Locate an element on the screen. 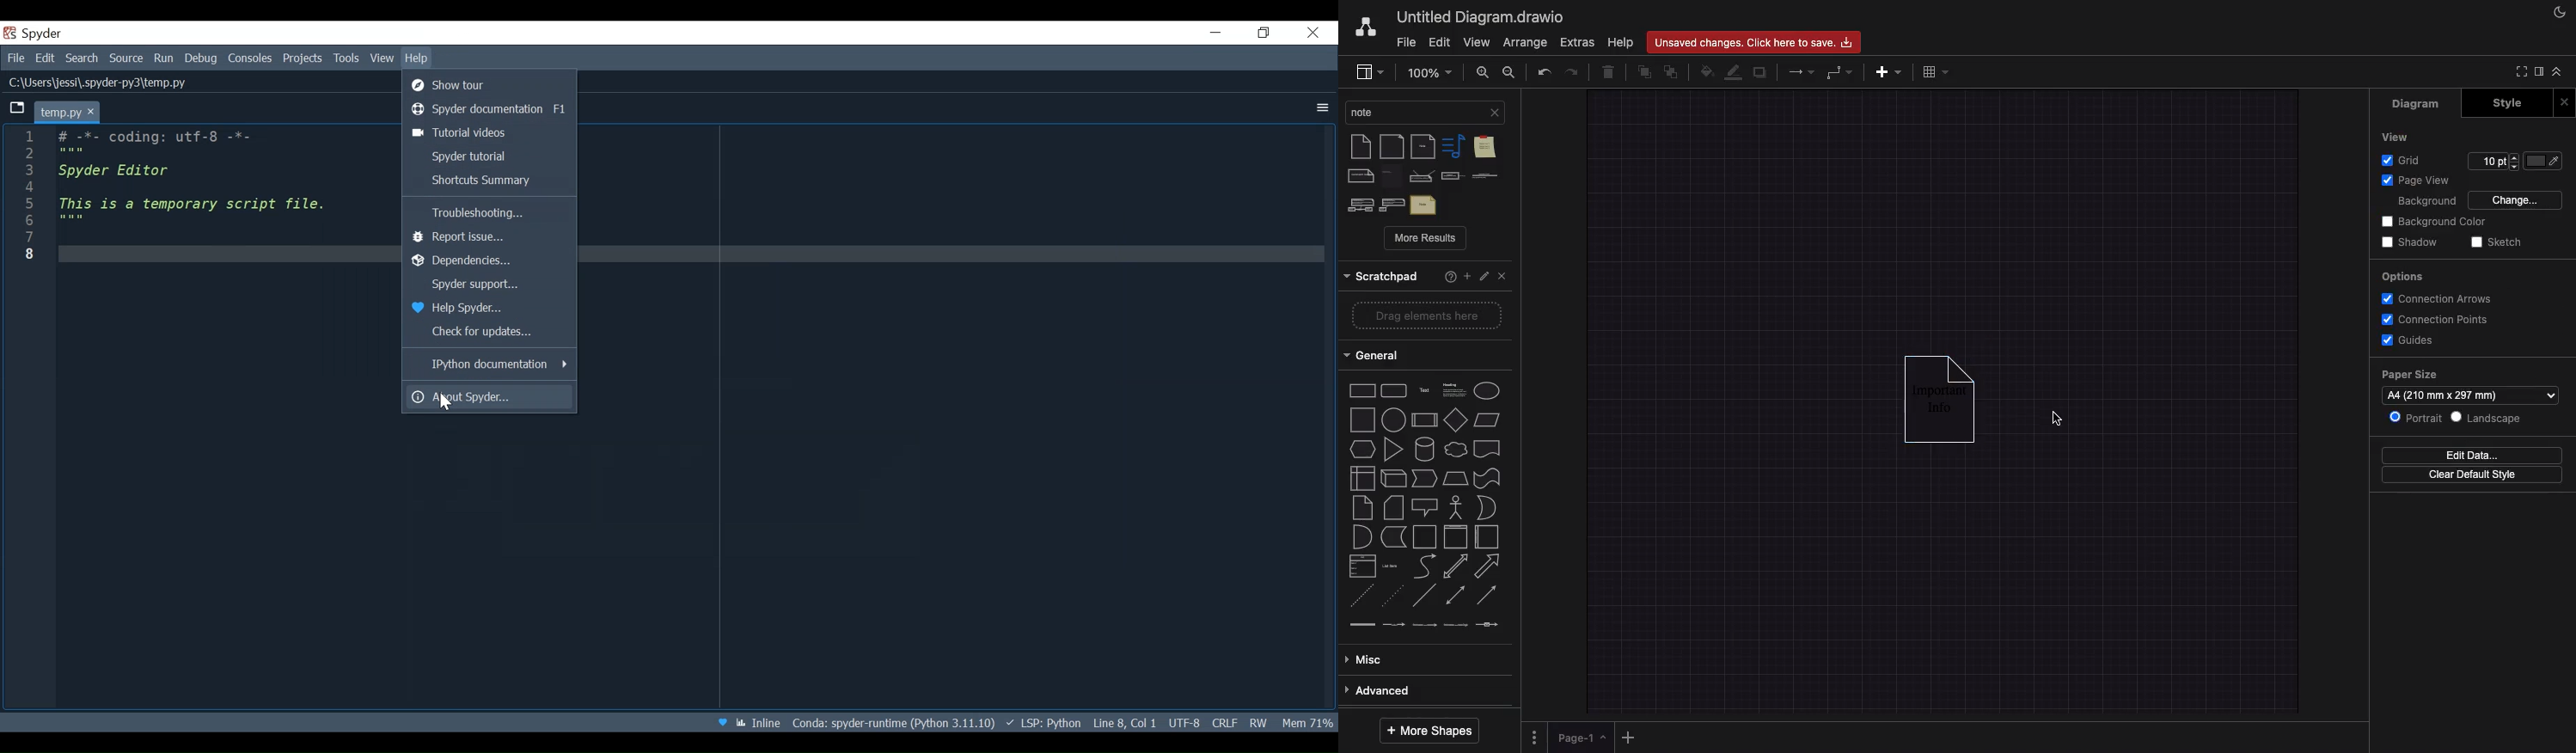  Cursor is located at coordinates (445, 402).